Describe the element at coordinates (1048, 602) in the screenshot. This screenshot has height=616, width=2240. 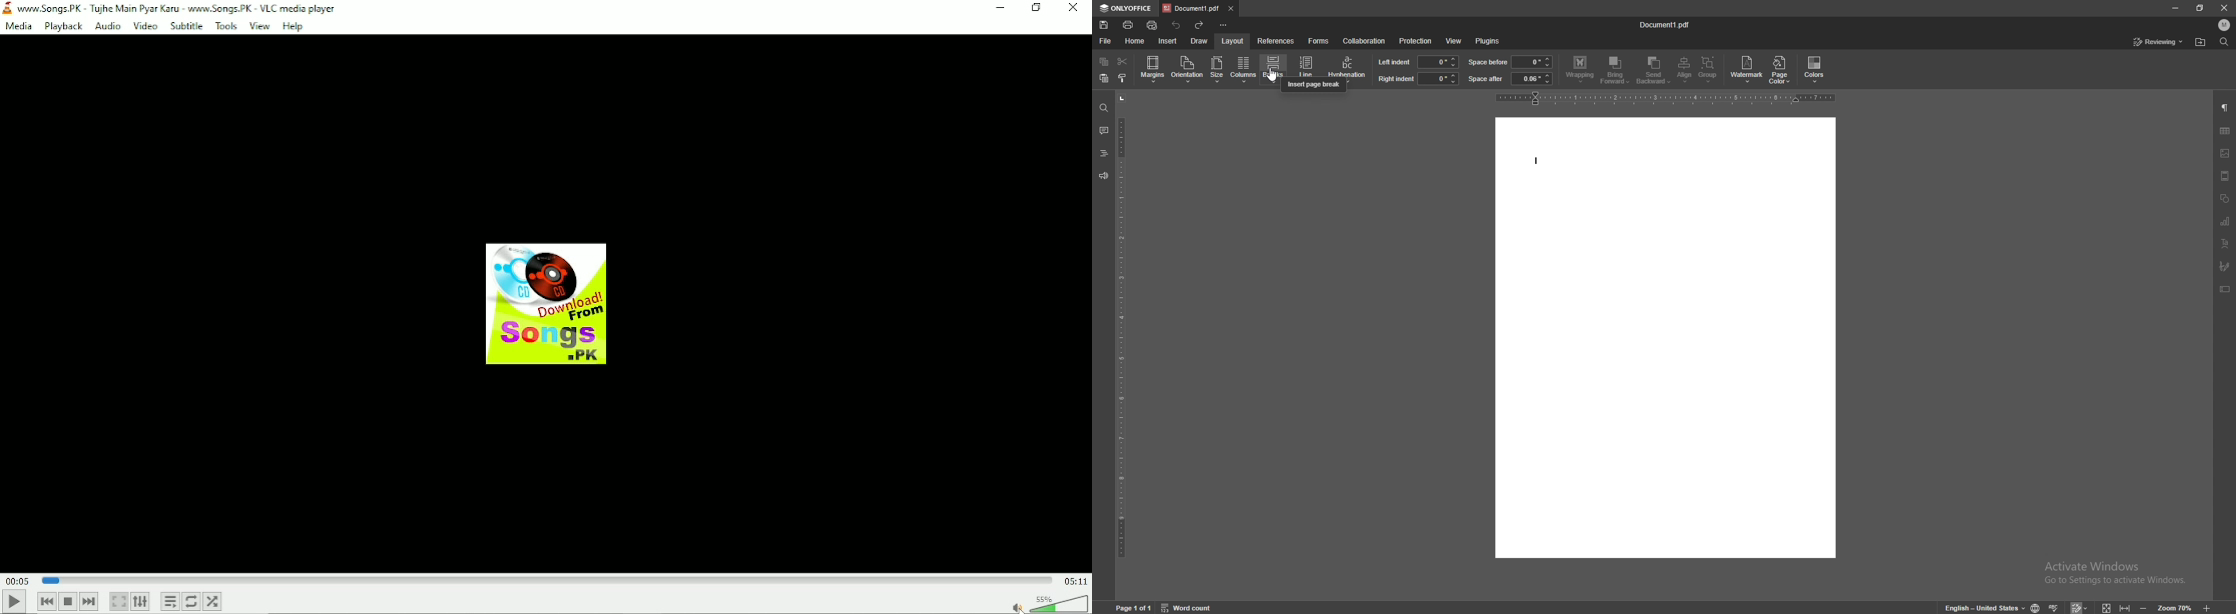
I see `Volume Unmuted` at that location.